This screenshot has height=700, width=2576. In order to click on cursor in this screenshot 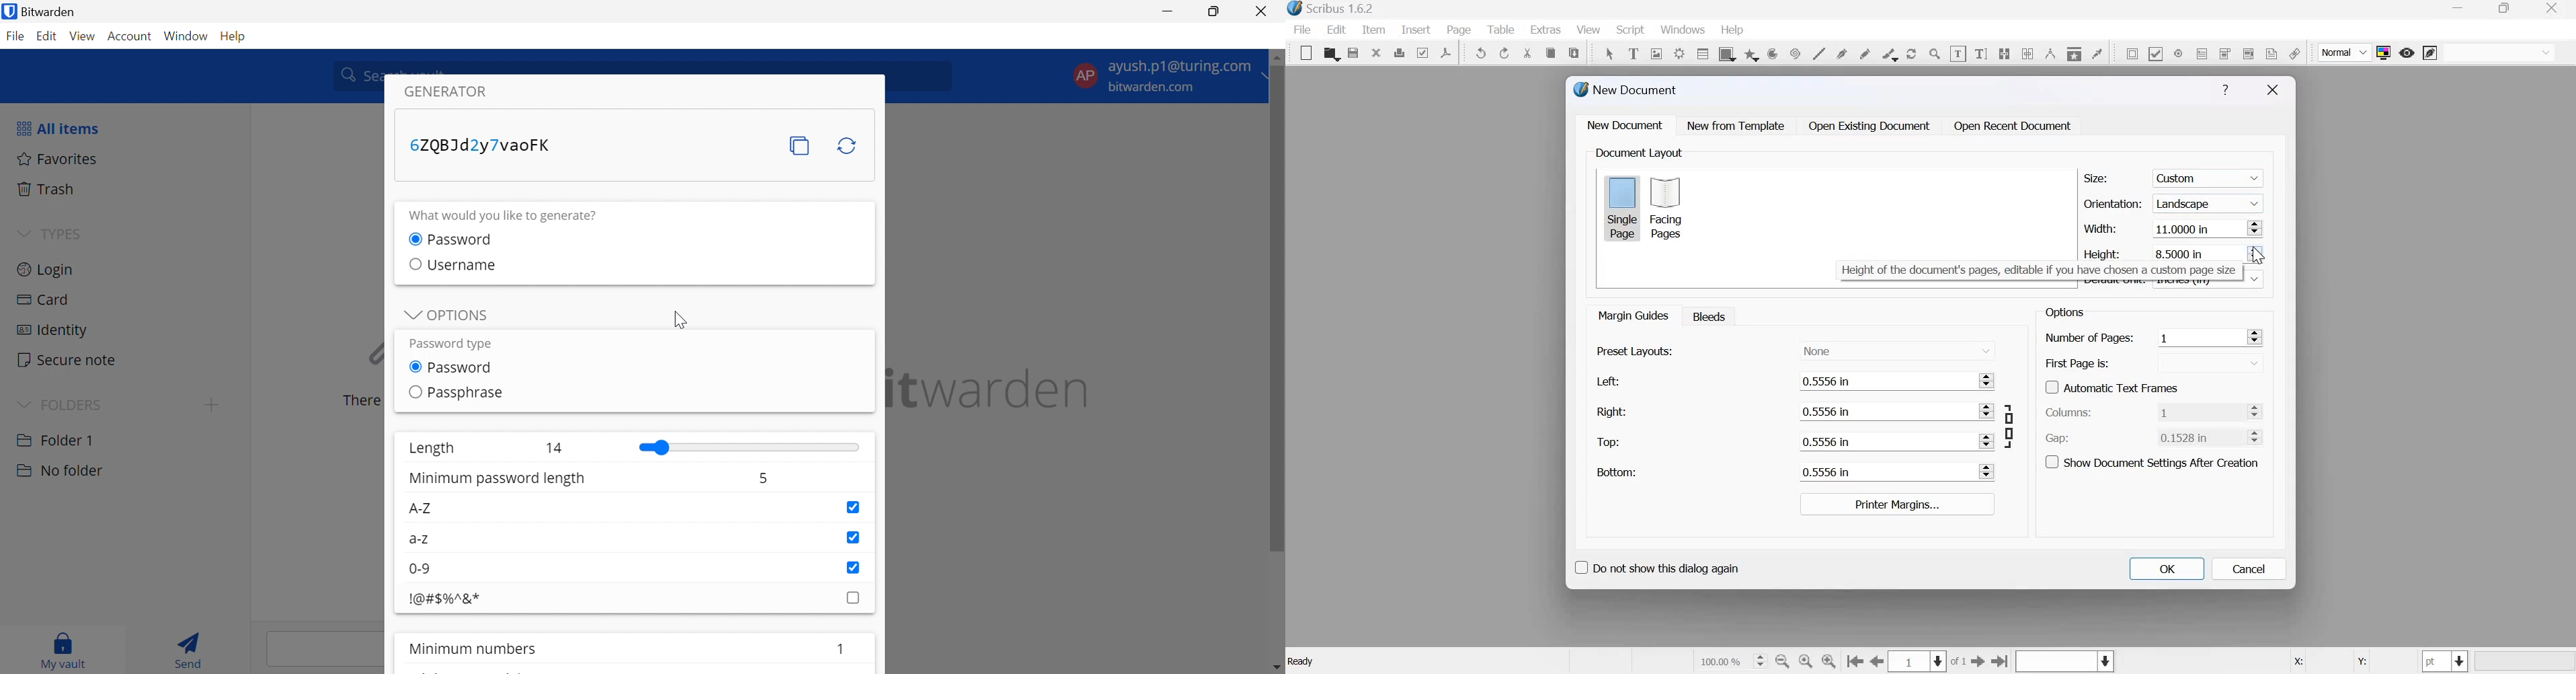, I will do `click(2259, 256)`.